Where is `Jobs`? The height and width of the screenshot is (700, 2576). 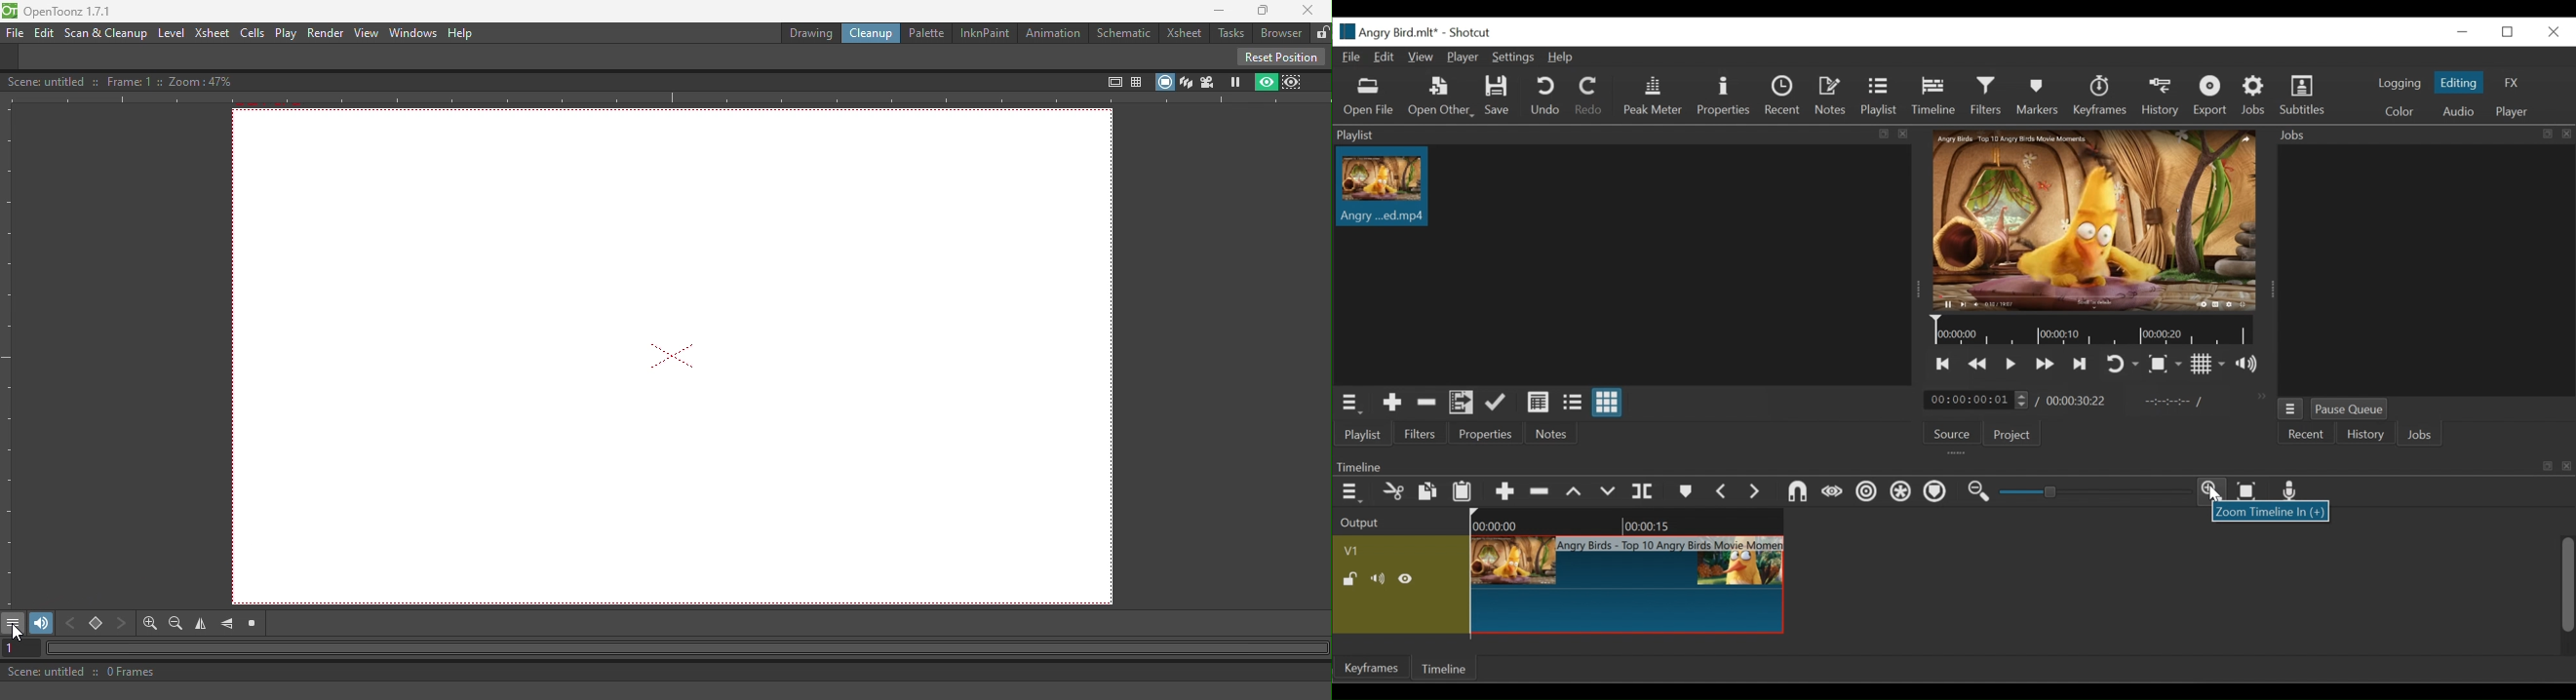
Jobs is located at coordinates (2422, 434).